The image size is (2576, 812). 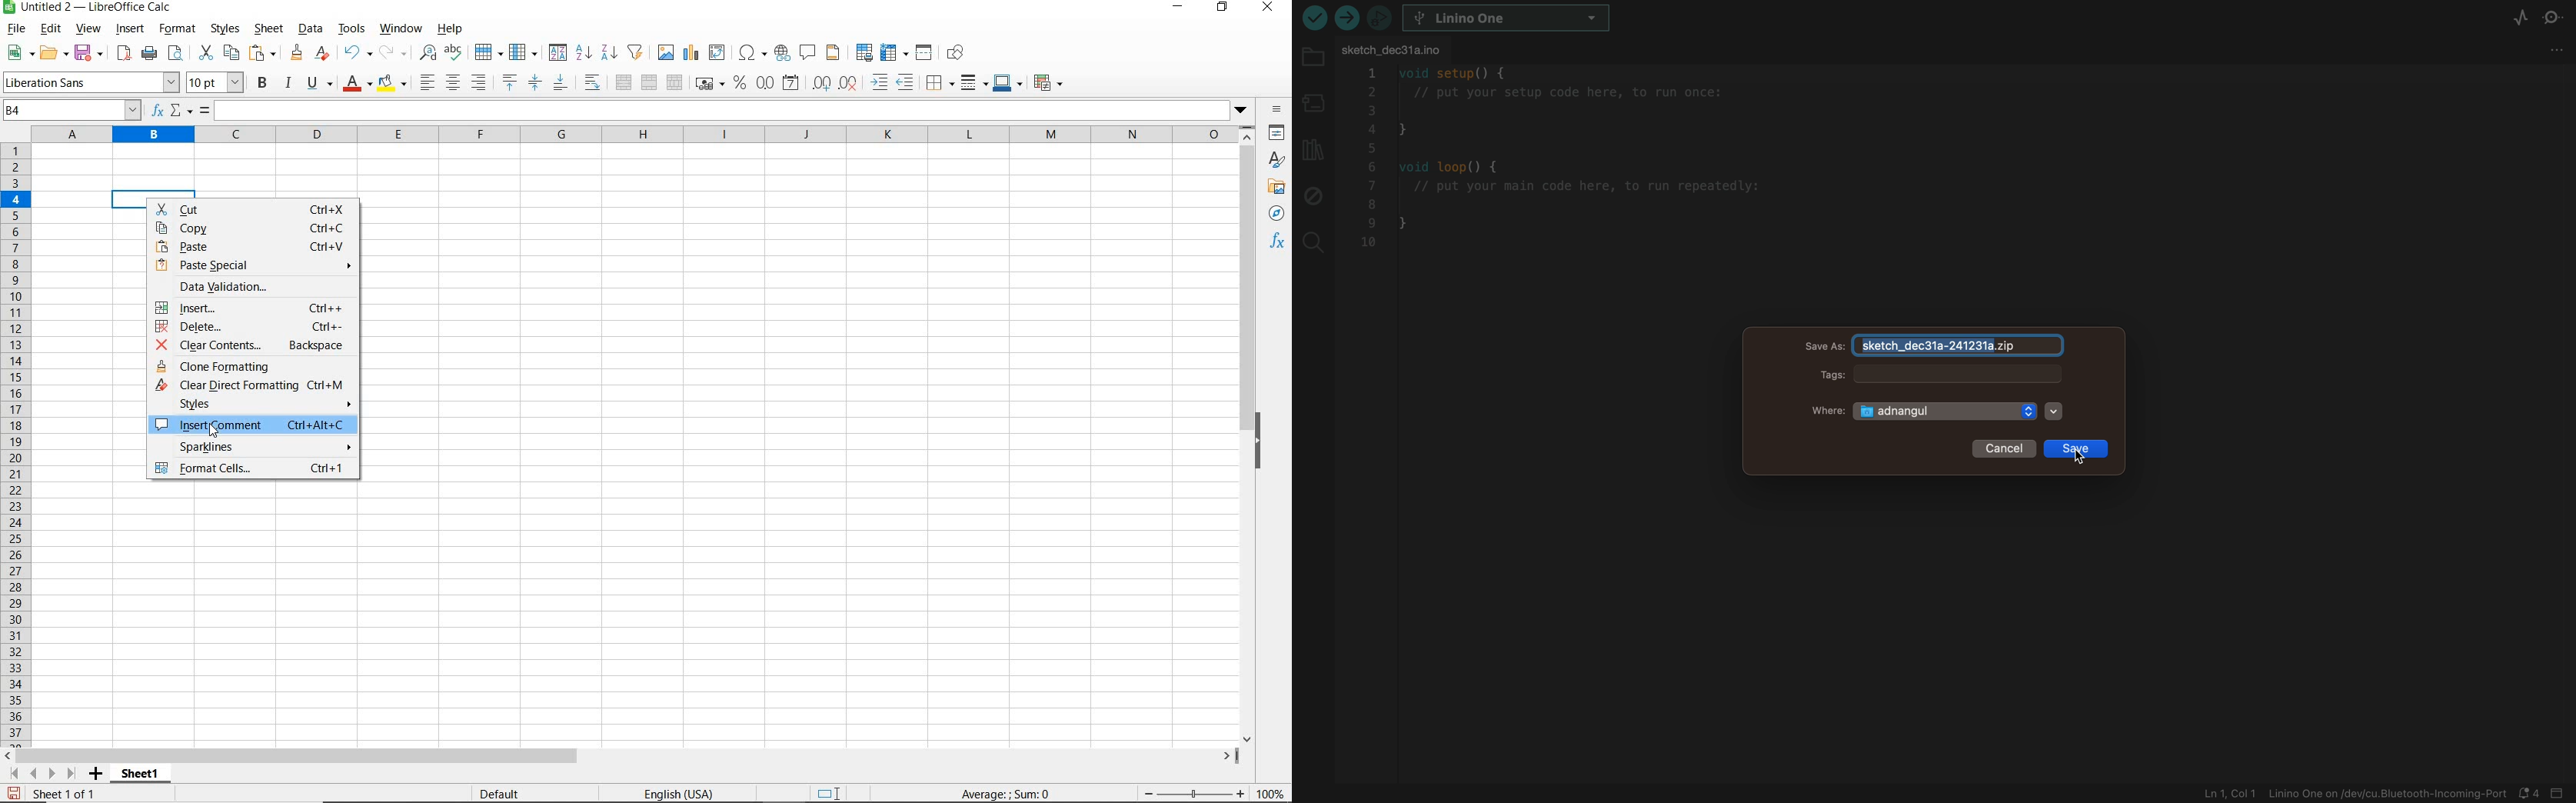 I want to click on data, so click(x=311, y=31).